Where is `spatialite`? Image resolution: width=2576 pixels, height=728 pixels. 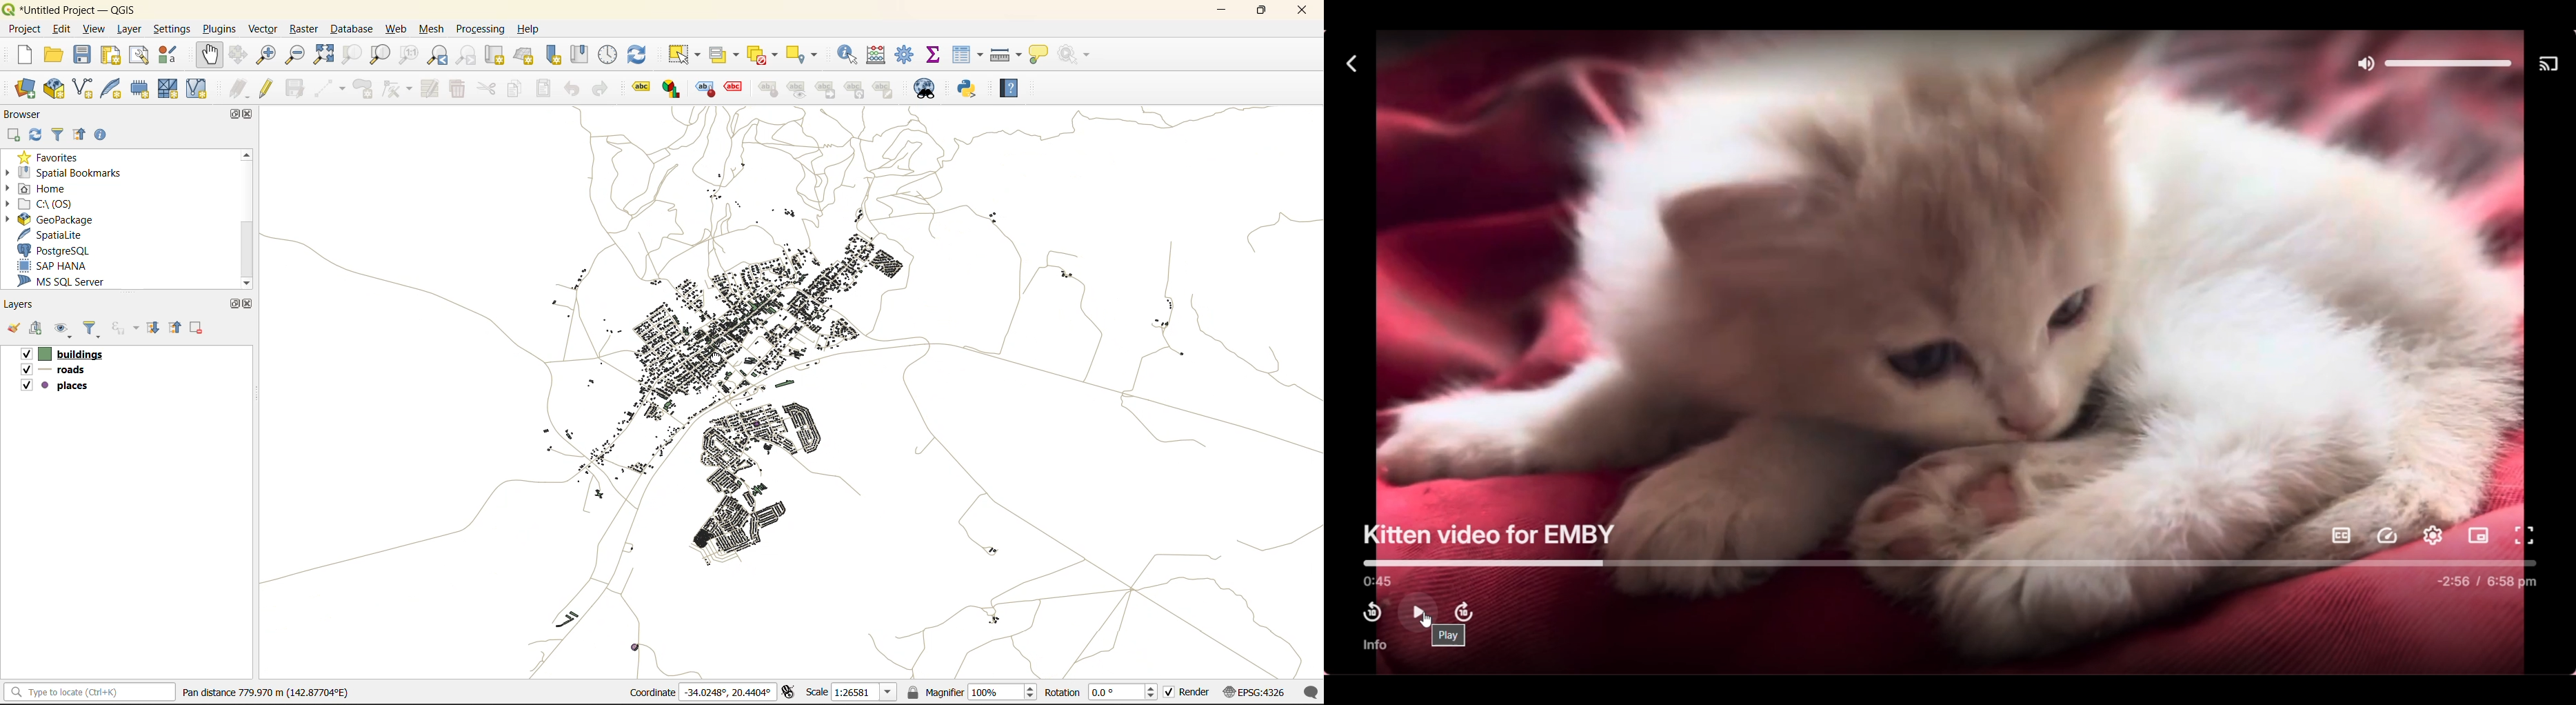 spatialite is located at coordinates (57, 232).